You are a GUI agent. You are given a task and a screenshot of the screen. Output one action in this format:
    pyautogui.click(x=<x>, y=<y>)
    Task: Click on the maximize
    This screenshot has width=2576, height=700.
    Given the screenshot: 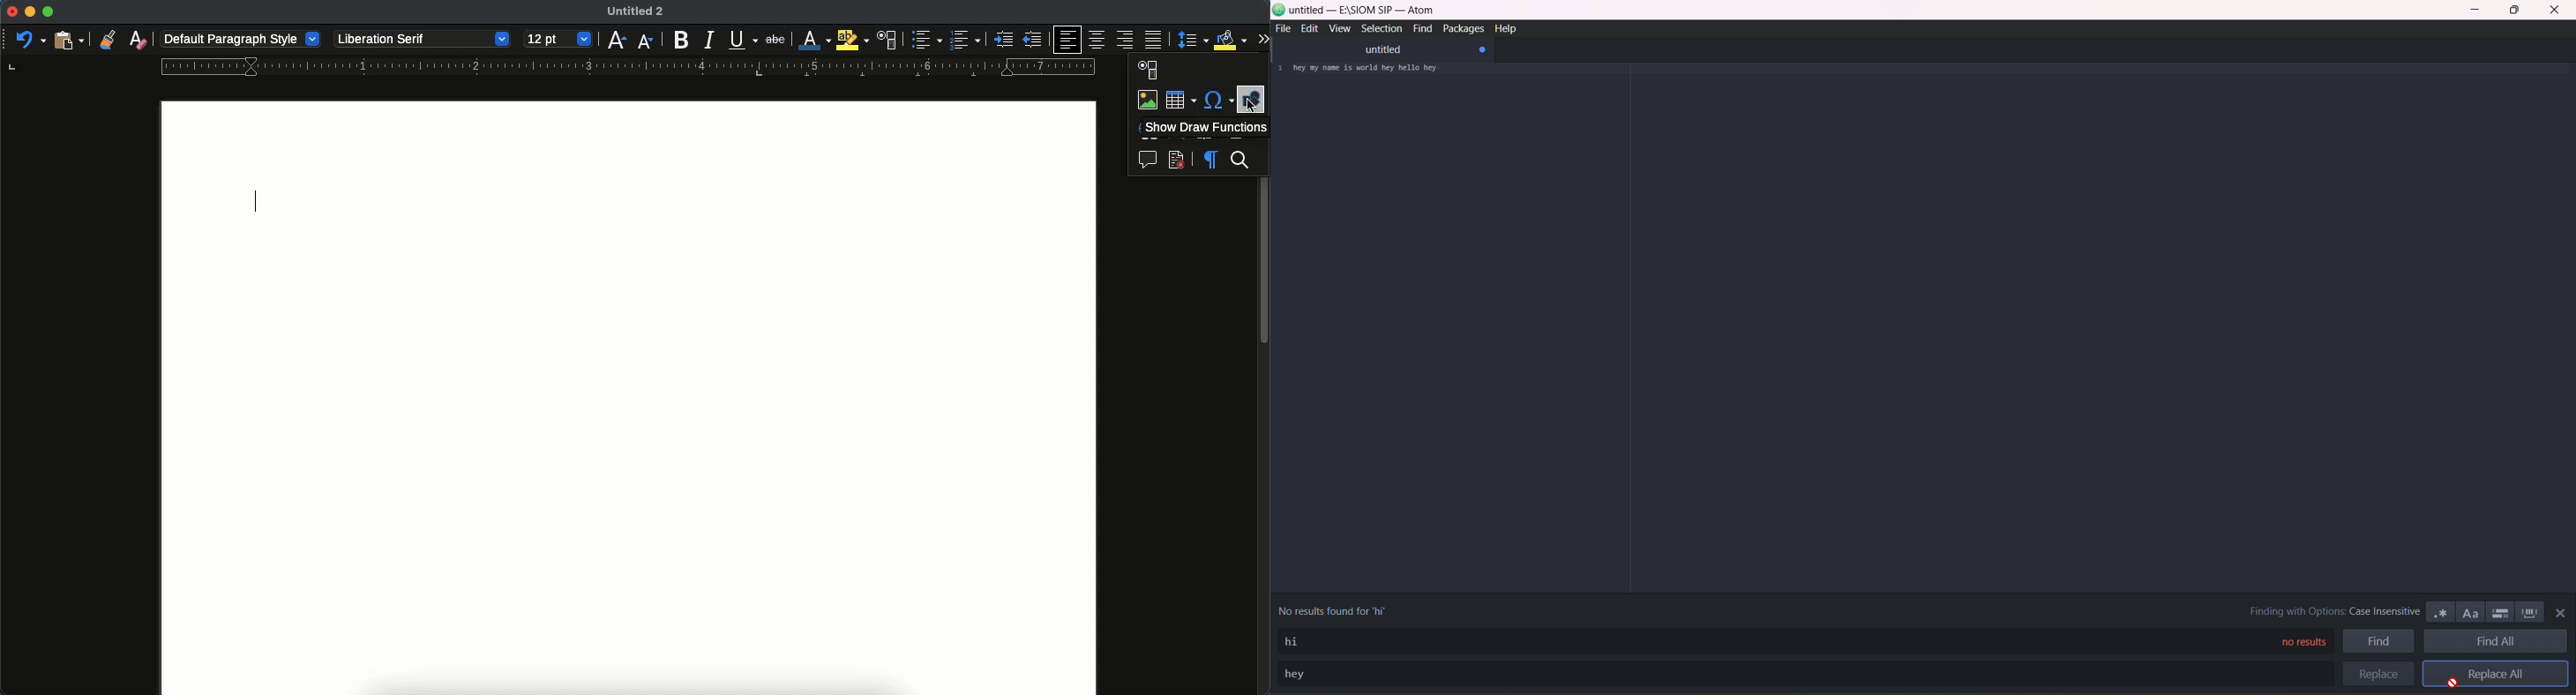 What is the action you would take?
    pyautogui.click(x=48, y=12)
    